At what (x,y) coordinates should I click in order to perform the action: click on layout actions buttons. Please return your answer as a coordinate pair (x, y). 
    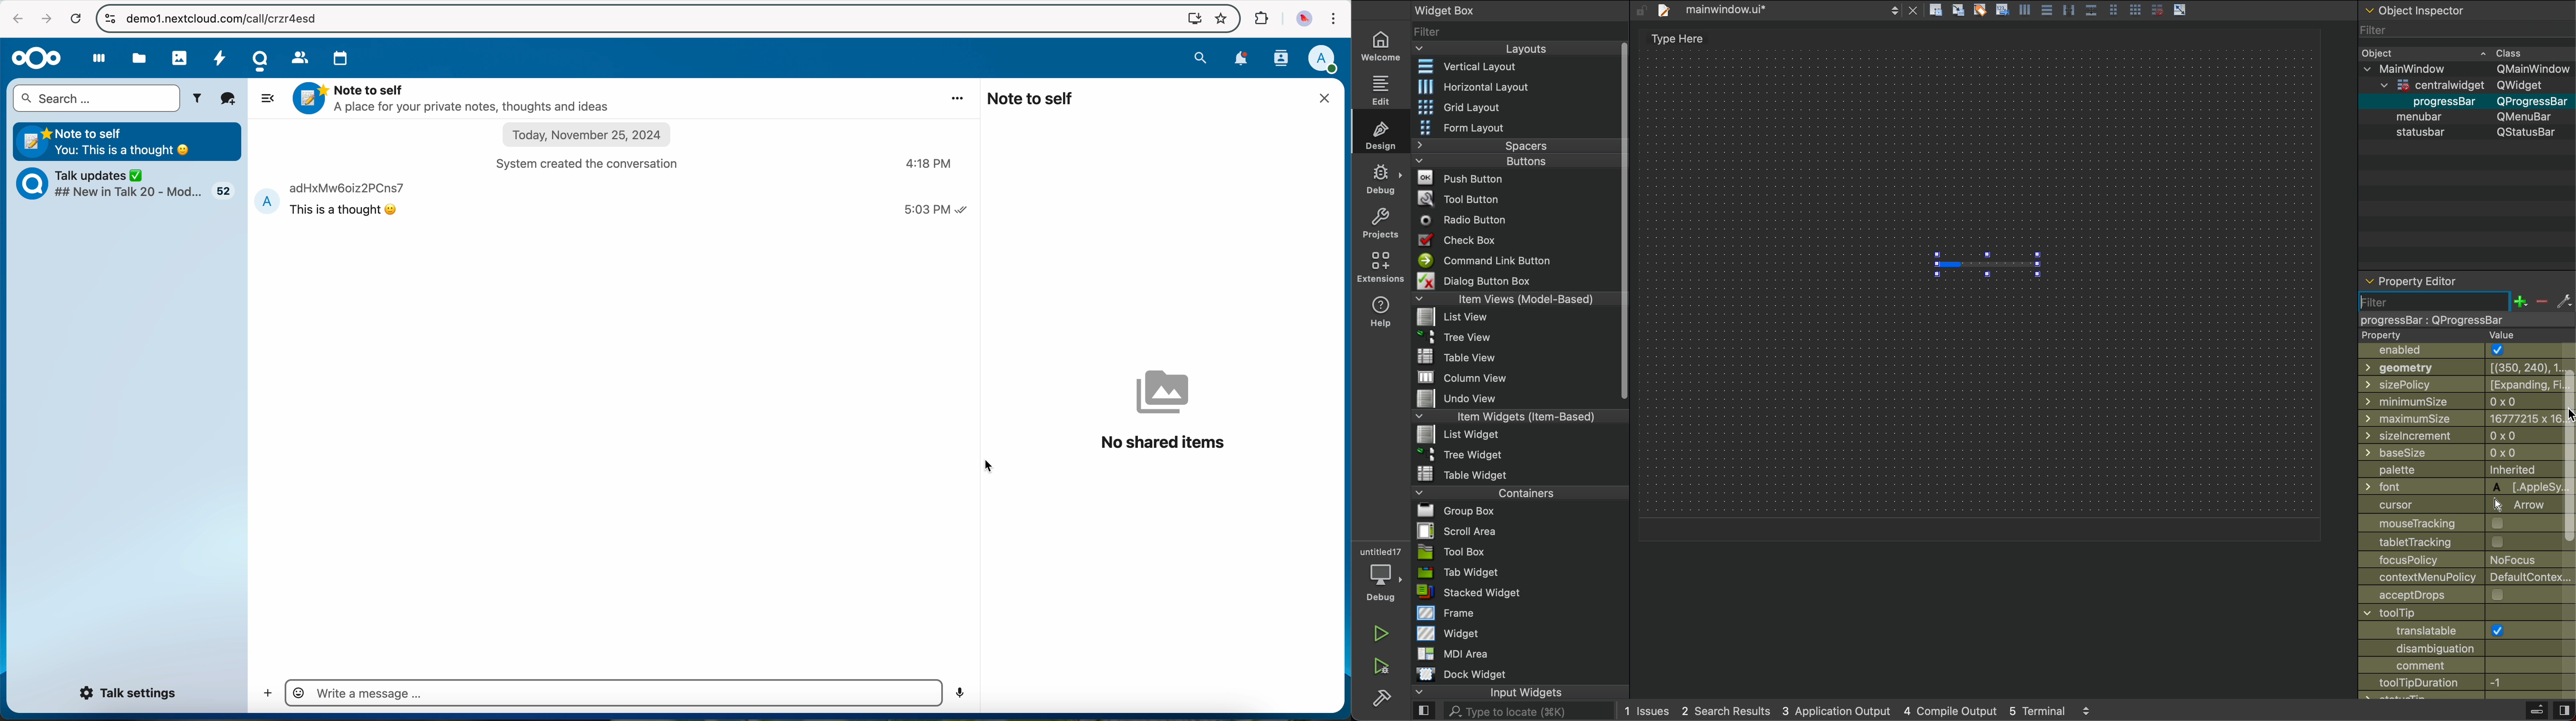
    Looking at the image, I should click on (2057, 12).